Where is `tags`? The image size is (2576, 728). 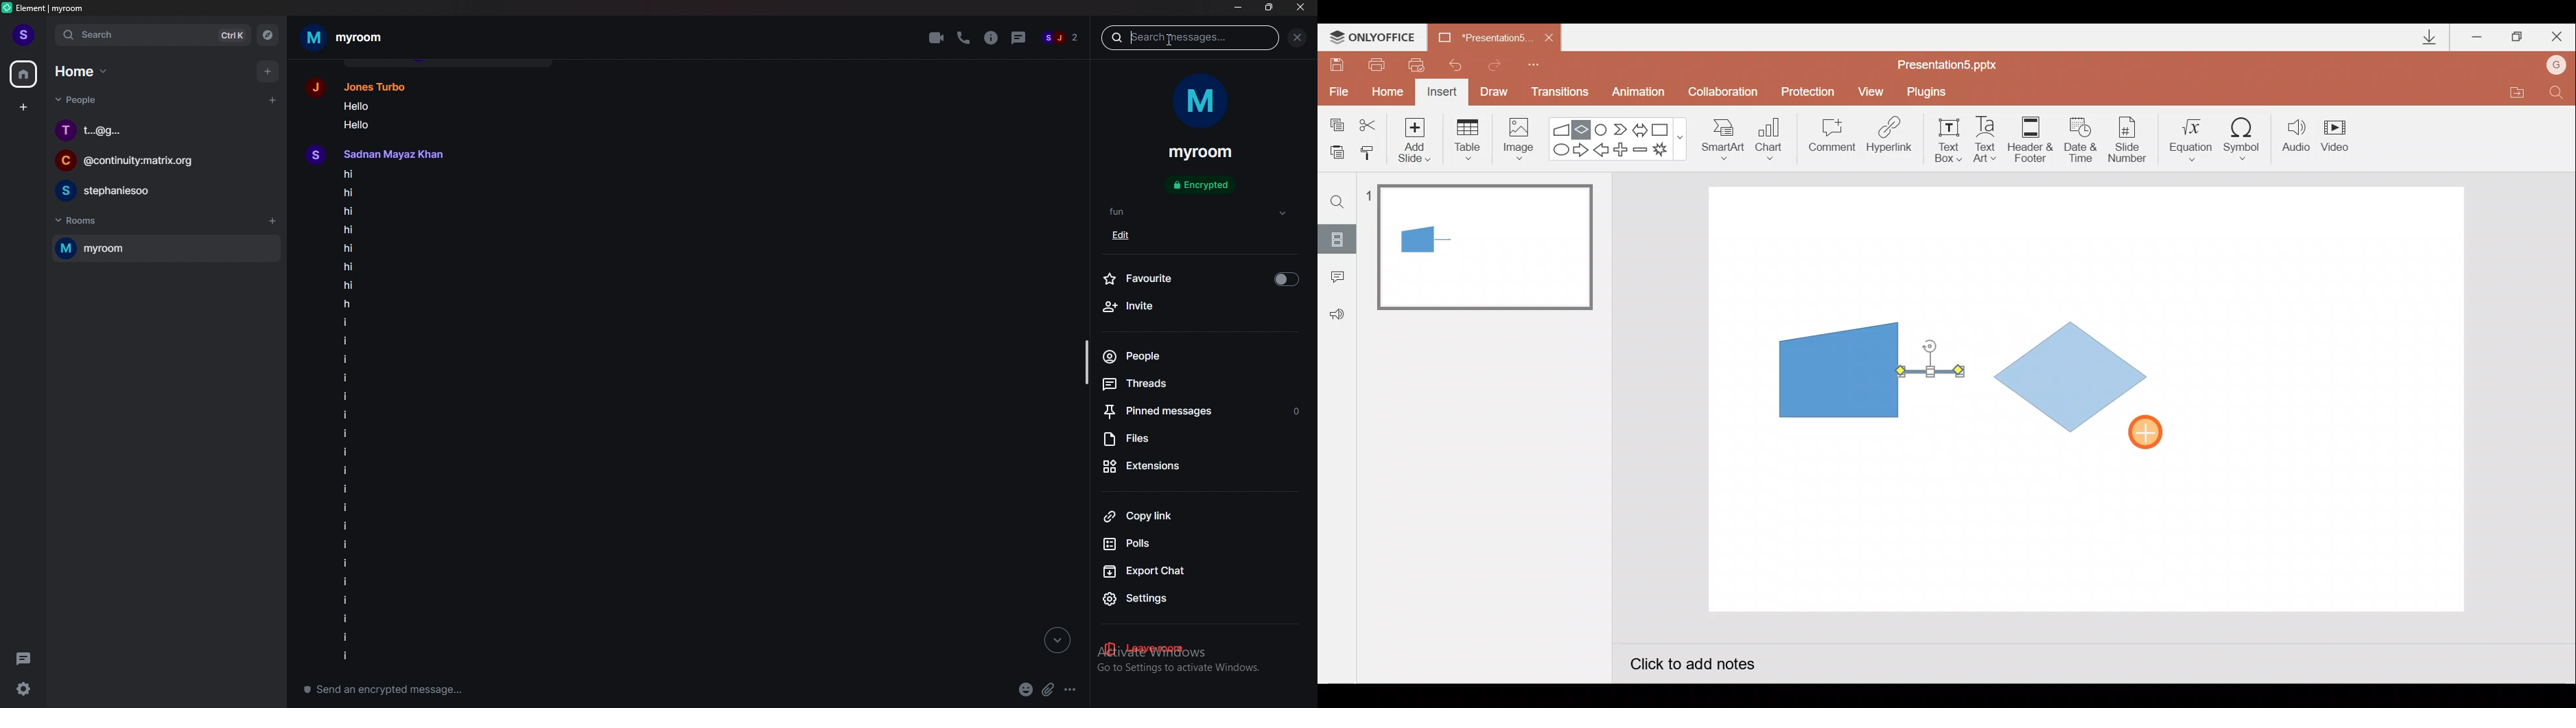 tags is located at coordinates (1198, 213).